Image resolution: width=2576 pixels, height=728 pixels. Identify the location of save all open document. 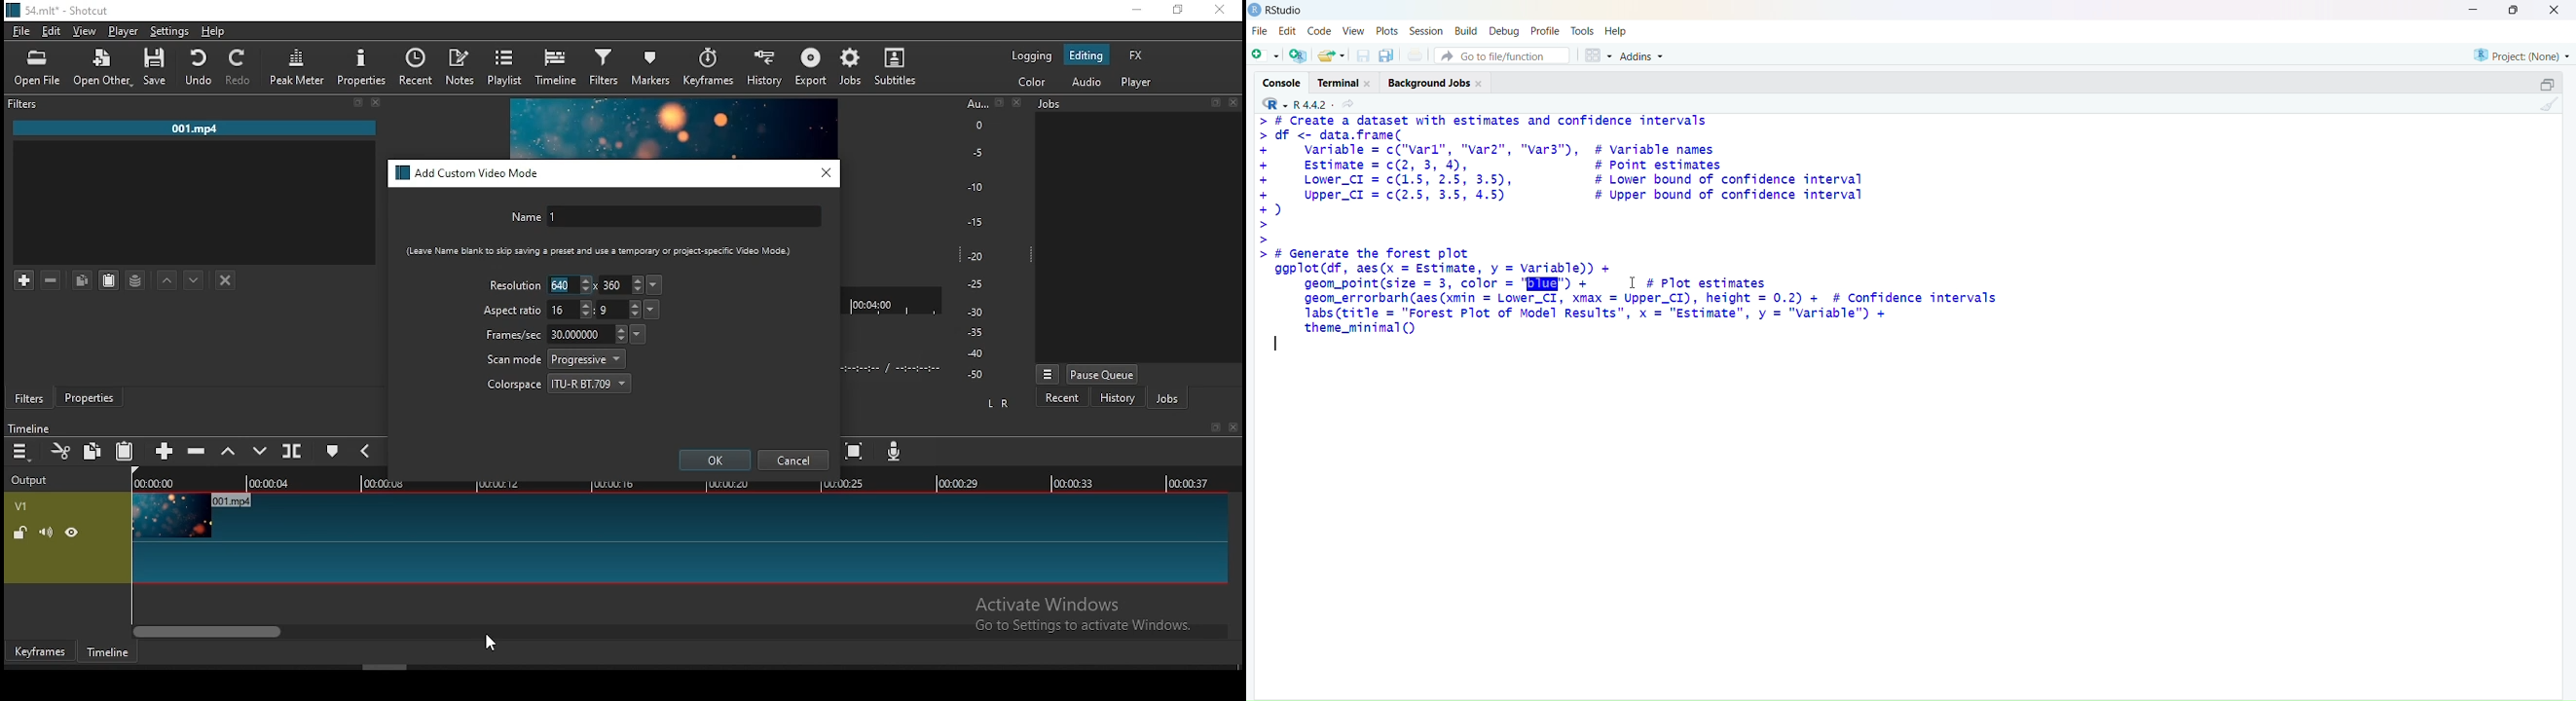
(1385, 55).